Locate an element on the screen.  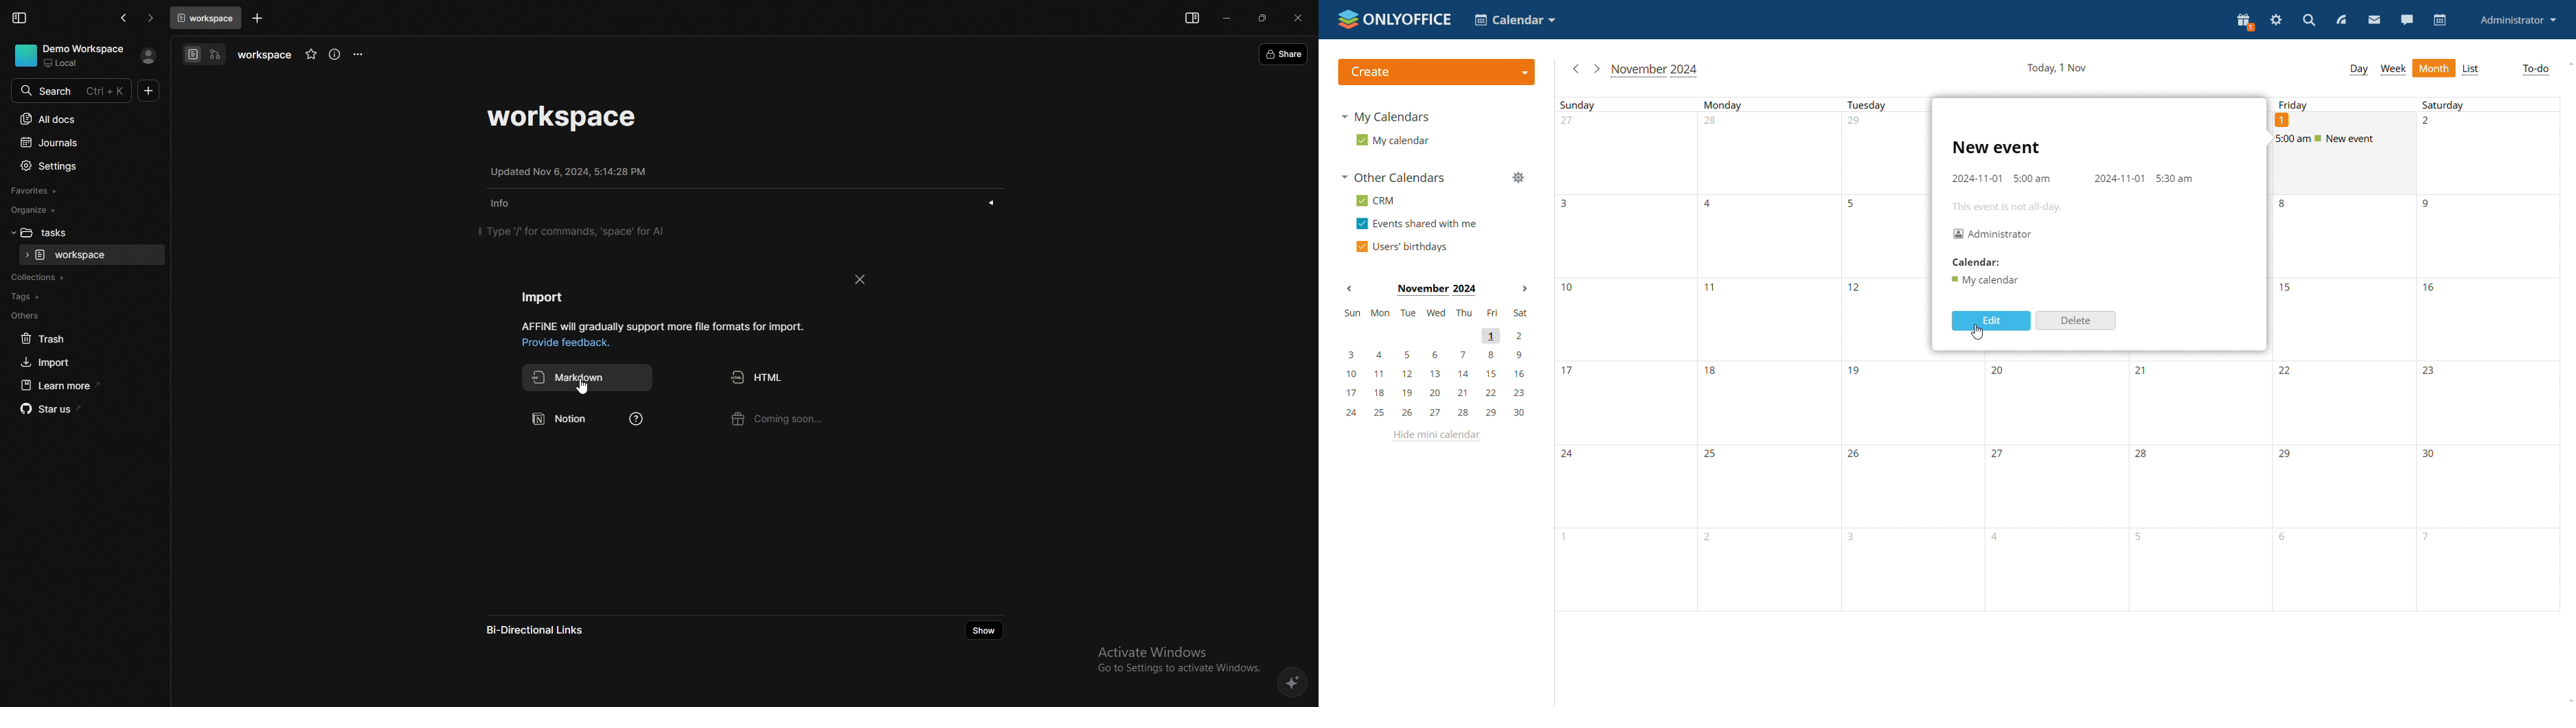
go back is located at coordinates (124, 18).